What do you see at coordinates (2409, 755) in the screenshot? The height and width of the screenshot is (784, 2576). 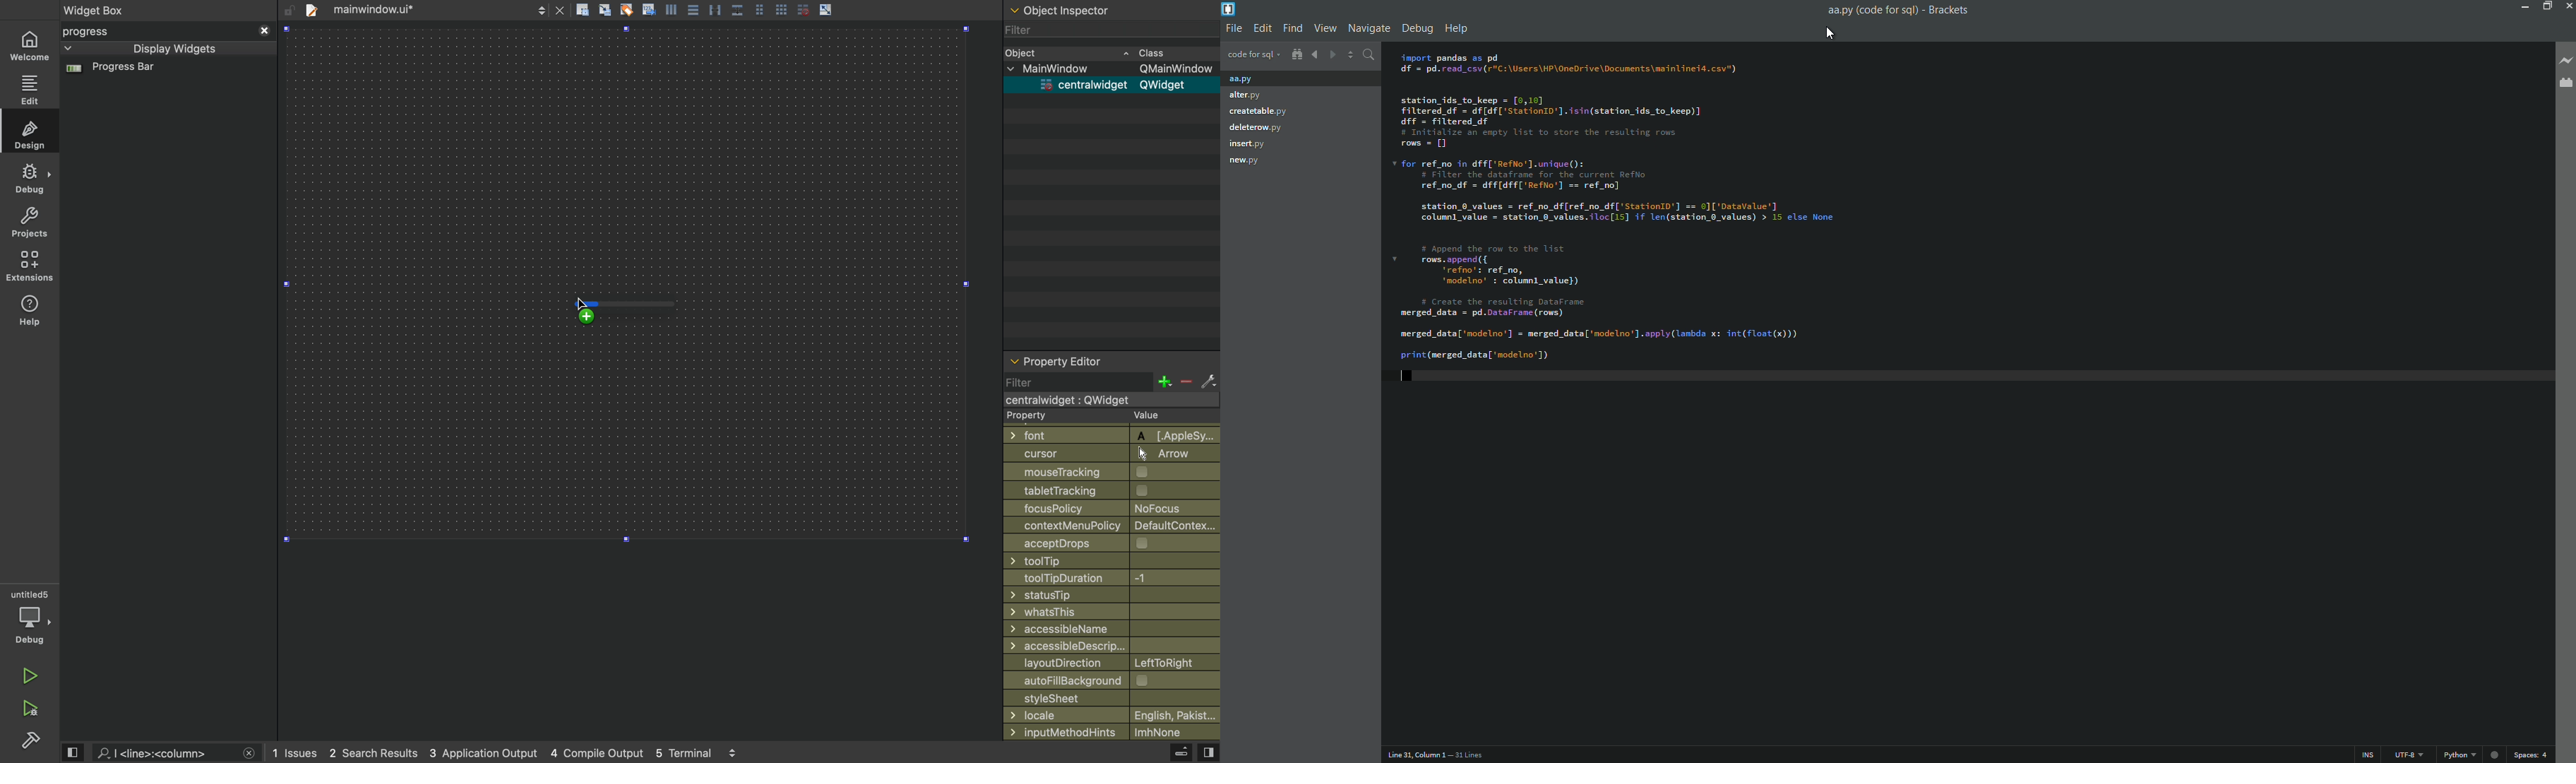 I see `file encoding` at bounding box center [2409, 755].